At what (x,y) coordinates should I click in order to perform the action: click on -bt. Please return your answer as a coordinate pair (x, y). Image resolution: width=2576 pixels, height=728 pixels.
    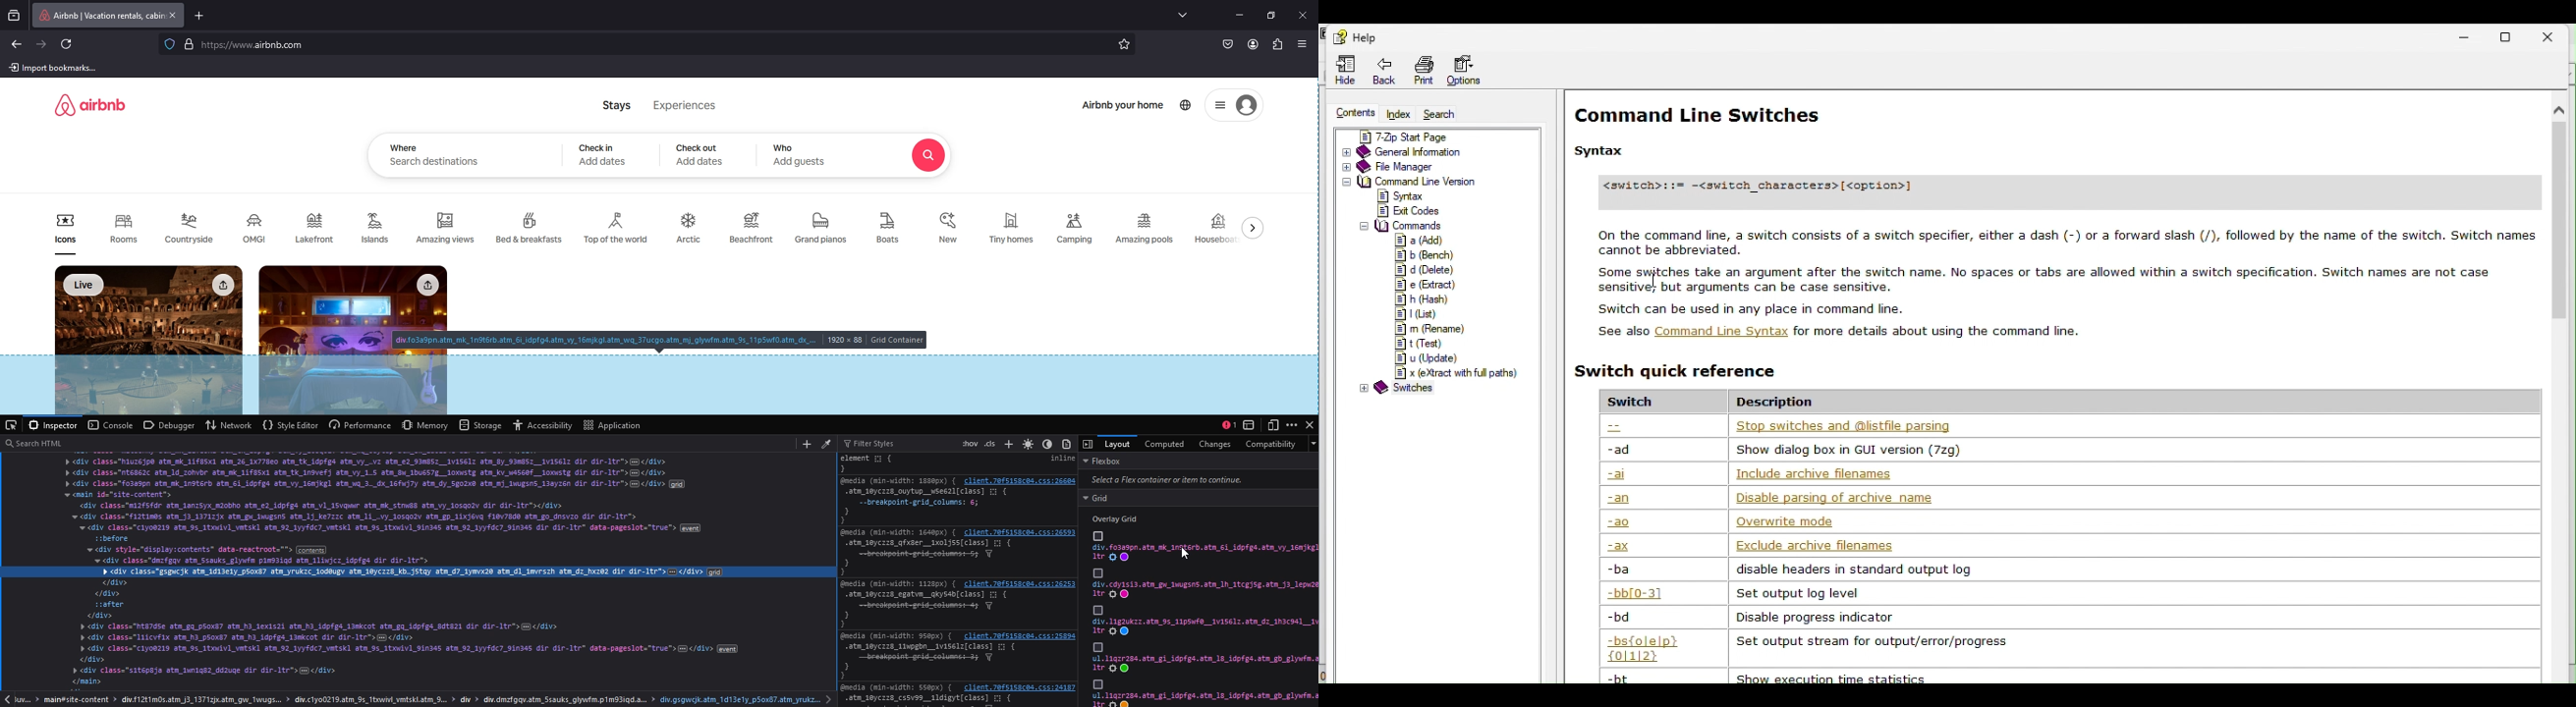
    Looking at the image, I should click on (1638, 678).